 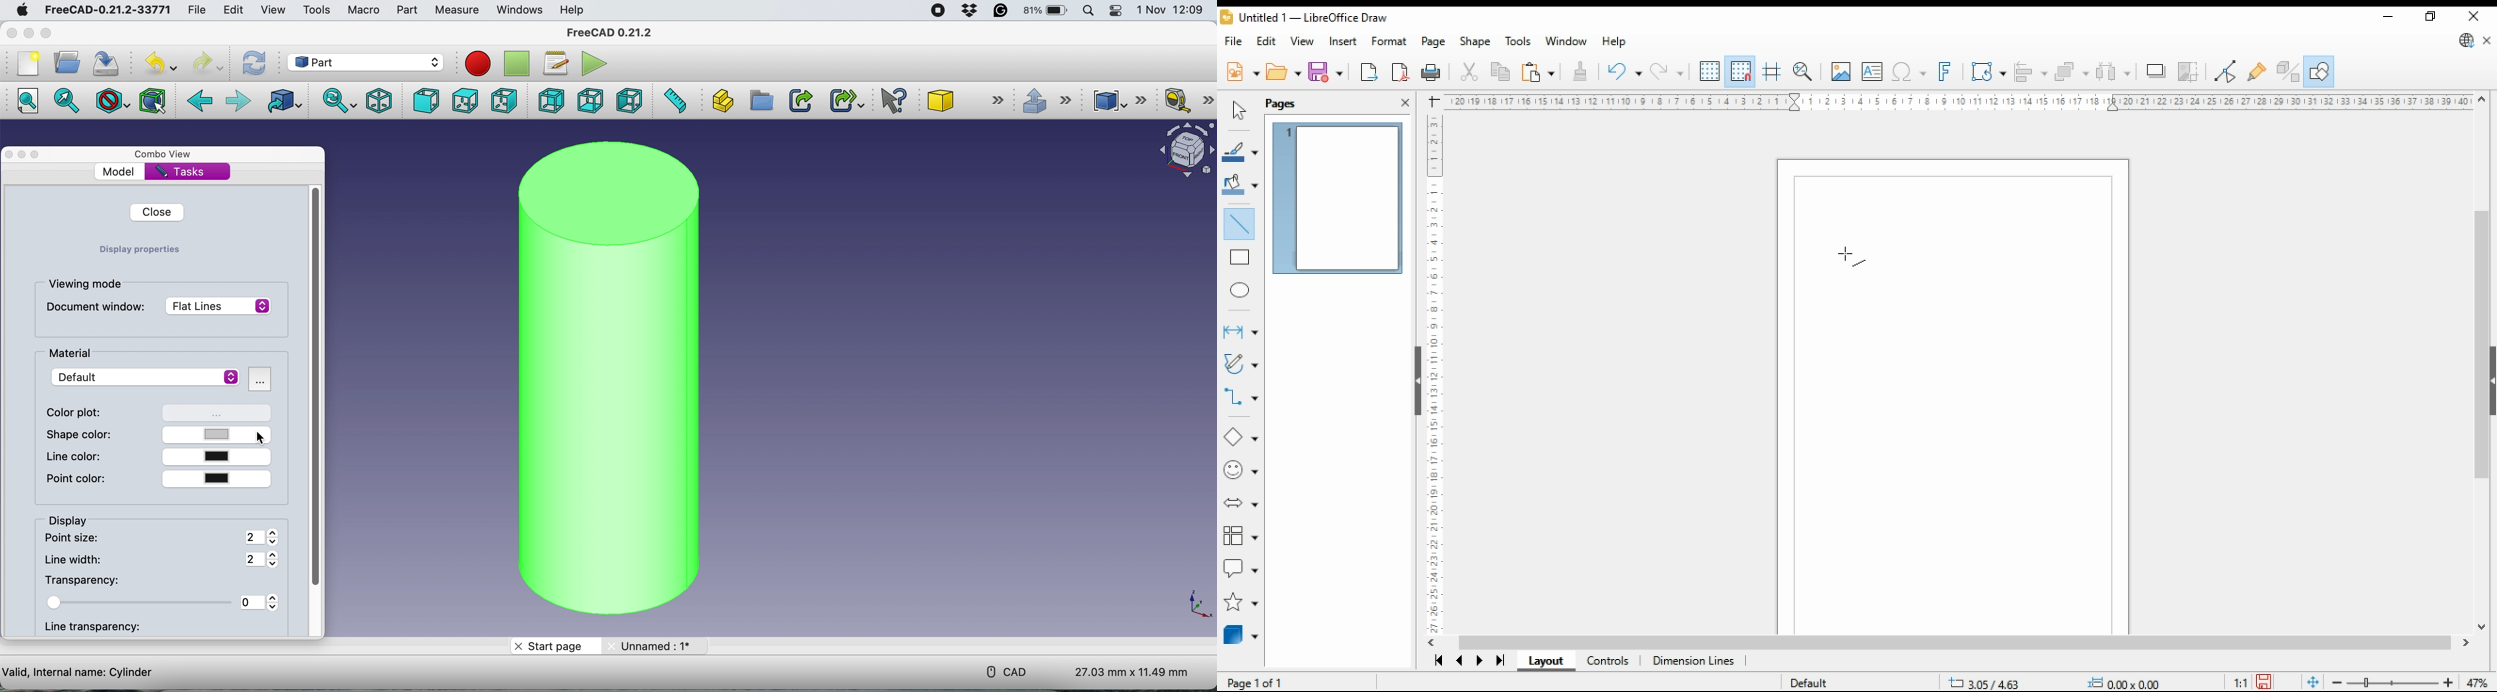 I want to click on line color, so click(x=1241, y=152).